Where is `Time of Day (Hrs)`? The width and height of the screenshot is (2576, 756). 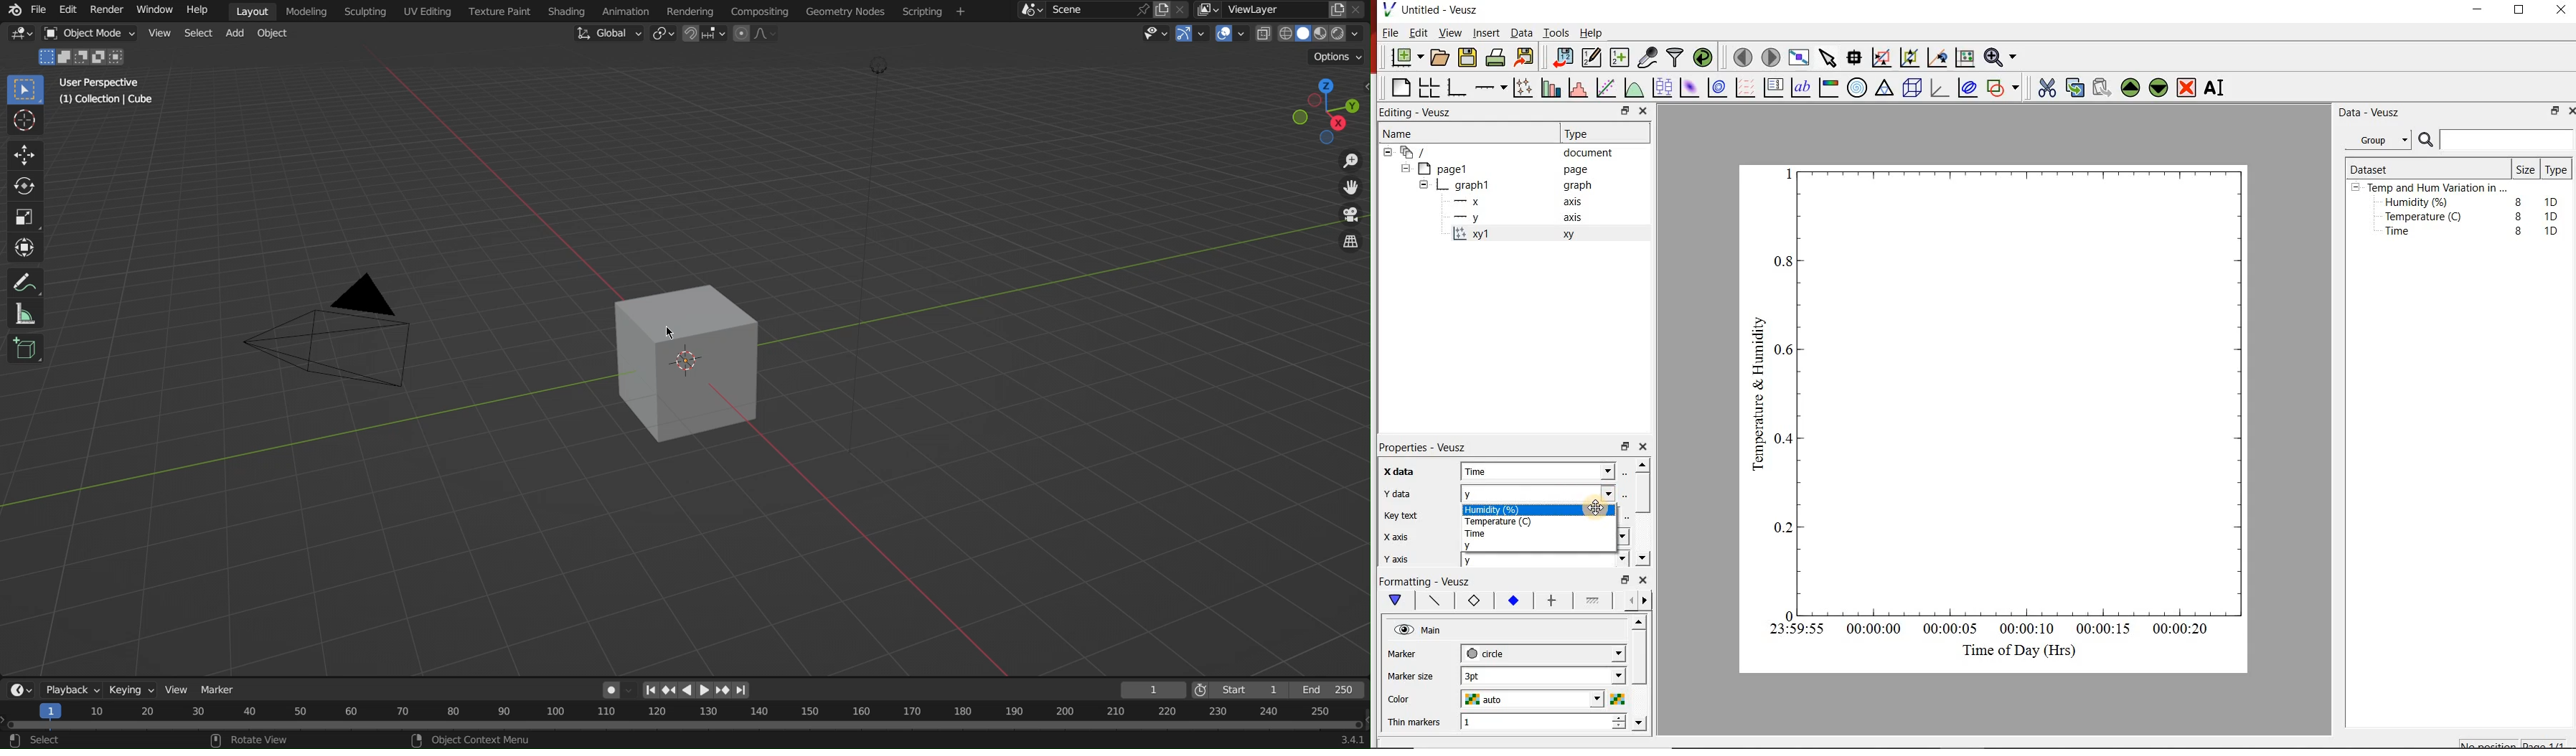 Time of Day (Hrs) is located at coordinates (2013, 650).